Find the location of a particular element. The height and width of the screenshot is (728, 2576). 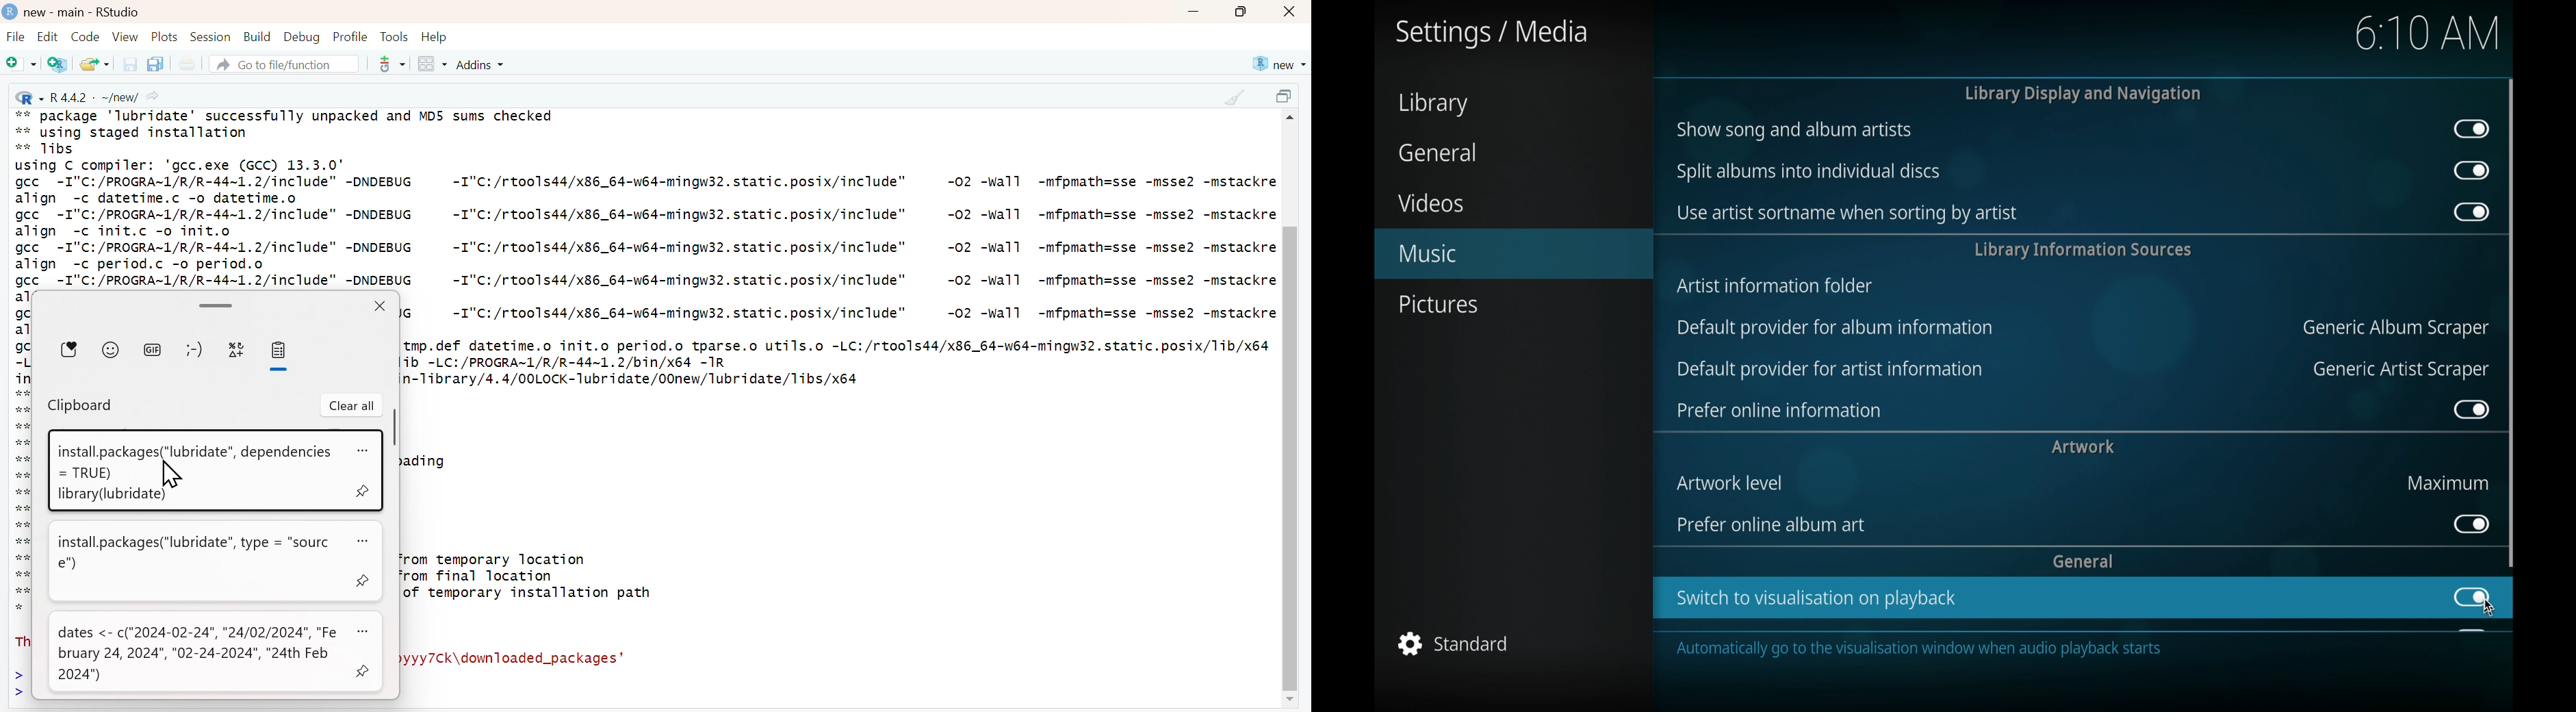

** libs is located at coordinates (51, 149).